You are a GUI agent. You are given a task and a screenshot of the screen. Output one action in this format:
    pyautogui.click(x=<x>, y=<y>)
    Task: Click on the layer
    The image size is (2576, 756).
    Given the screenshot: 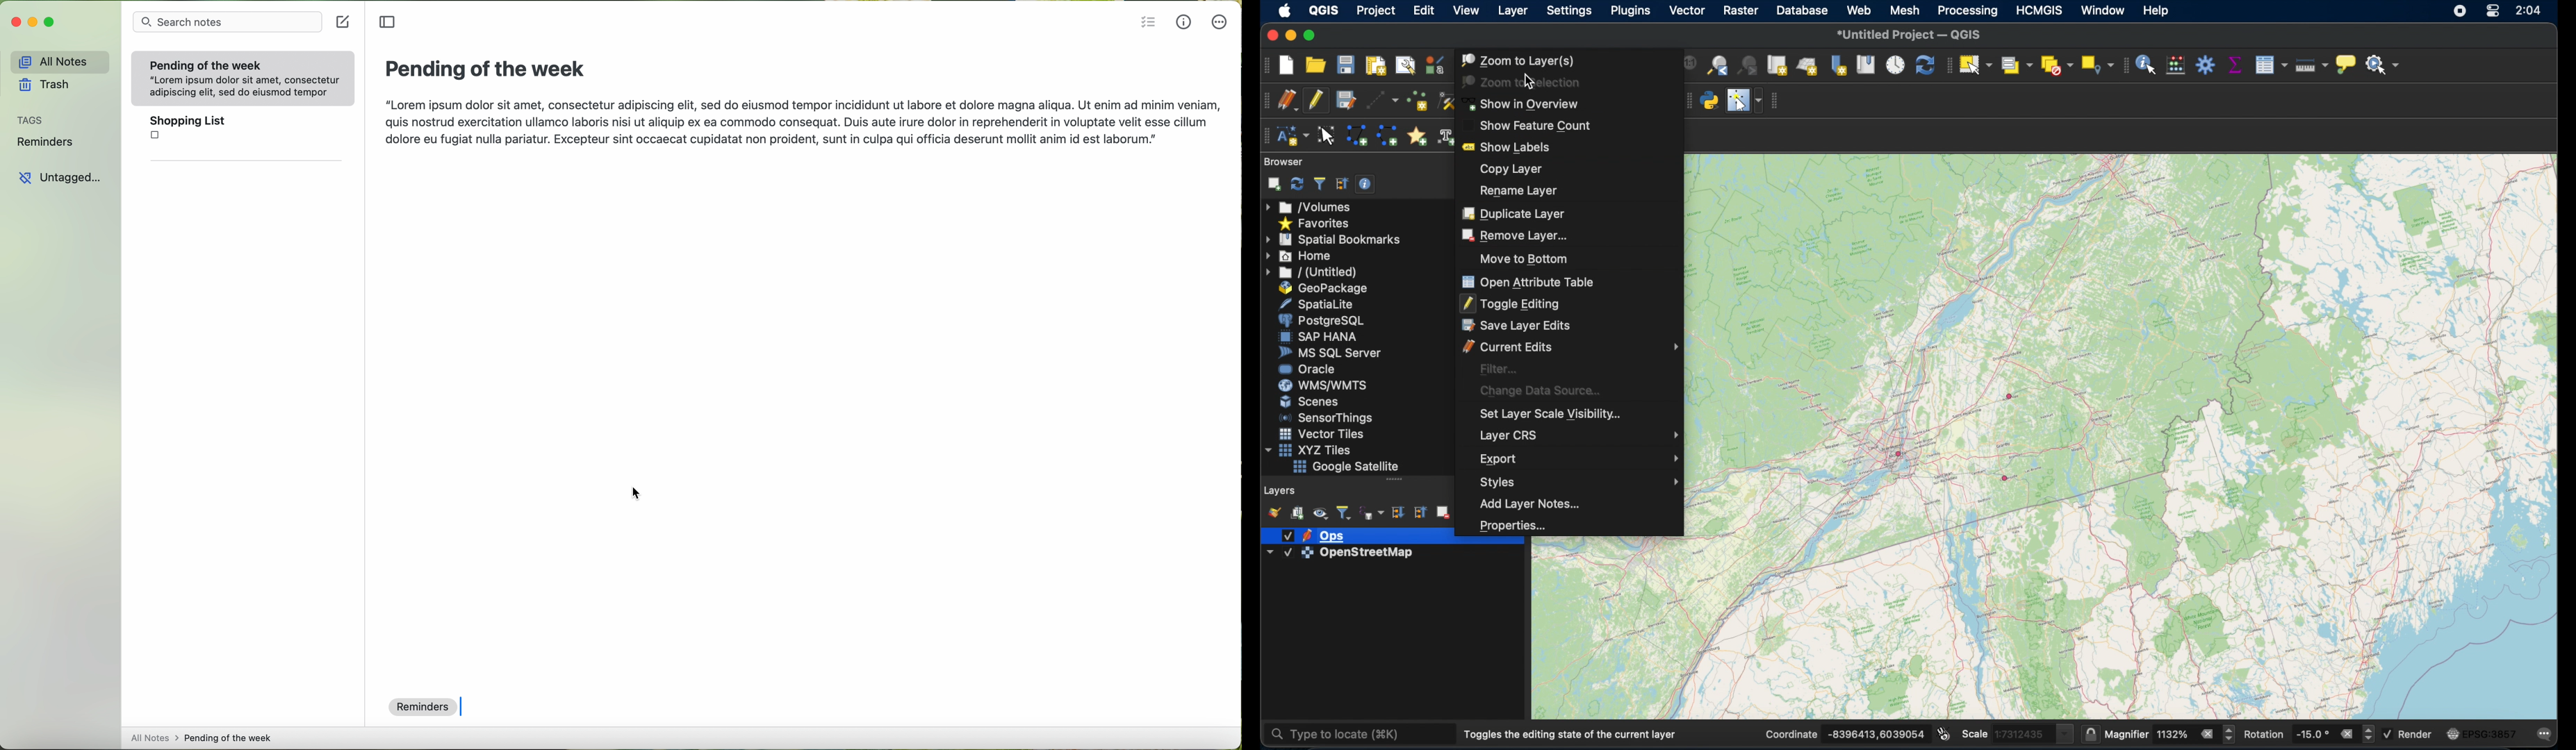 What is the action you would take?
    pyautogui.click(x=1345, y=553)
    